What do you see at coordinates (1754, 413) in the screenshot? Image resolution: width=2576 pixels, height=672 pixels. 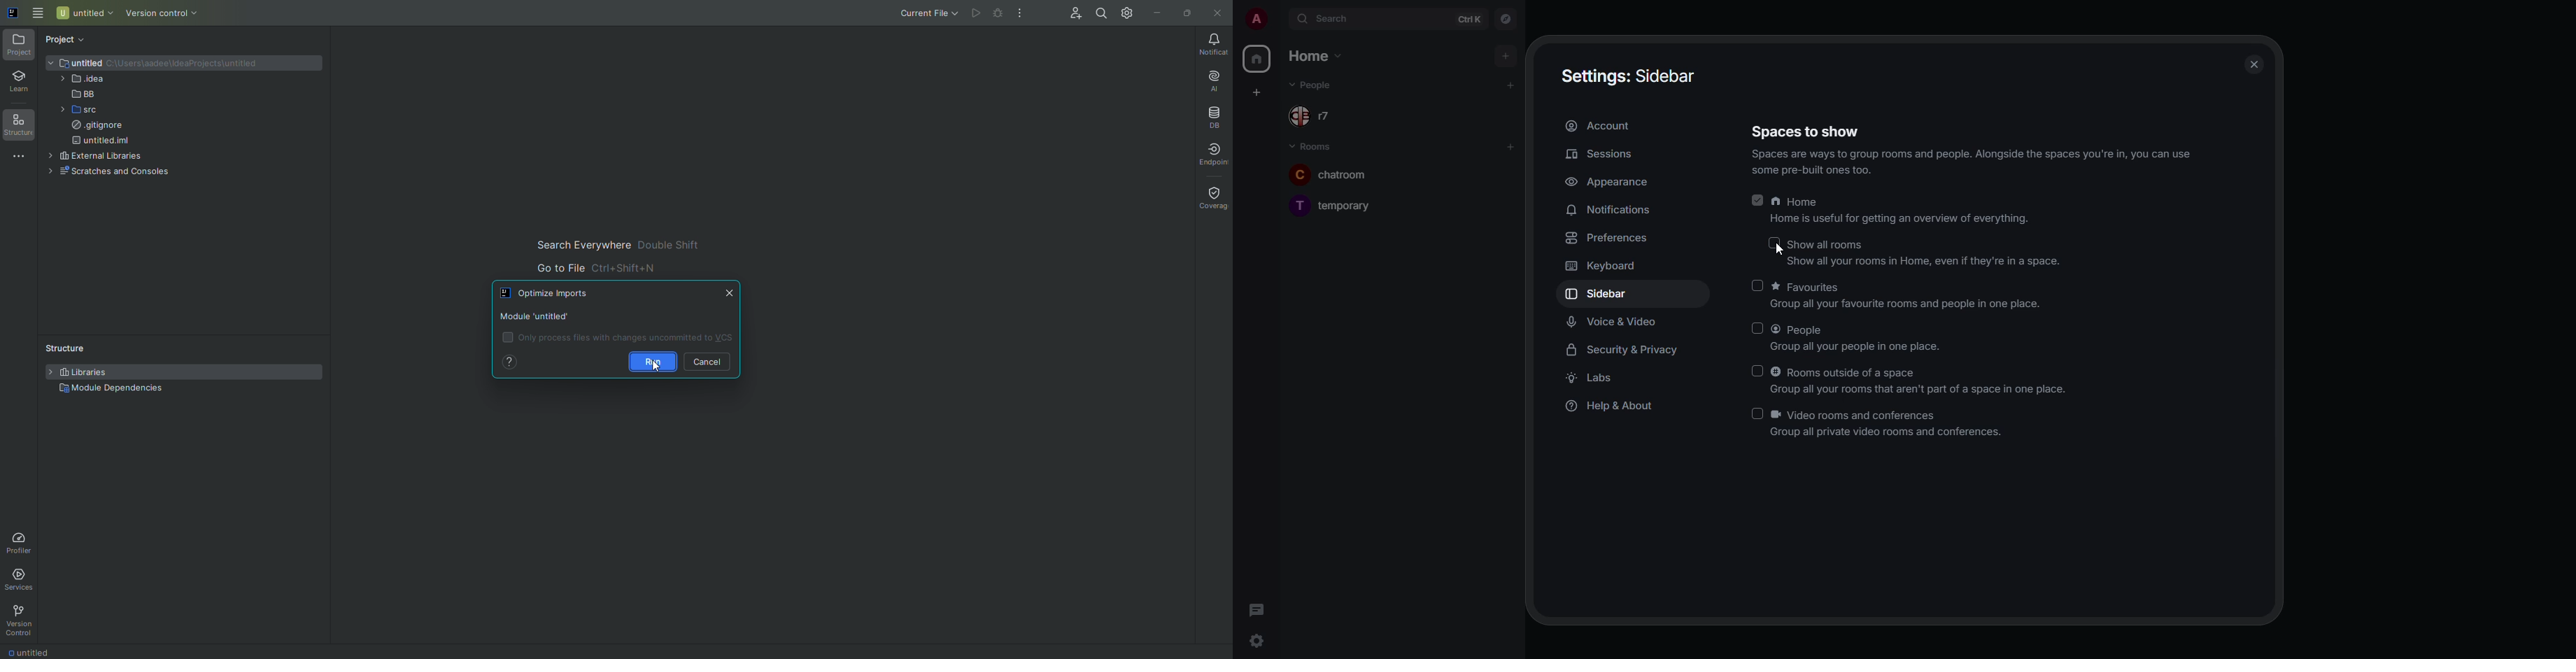 I see `click to enable` at bounding box center [1754, 413].